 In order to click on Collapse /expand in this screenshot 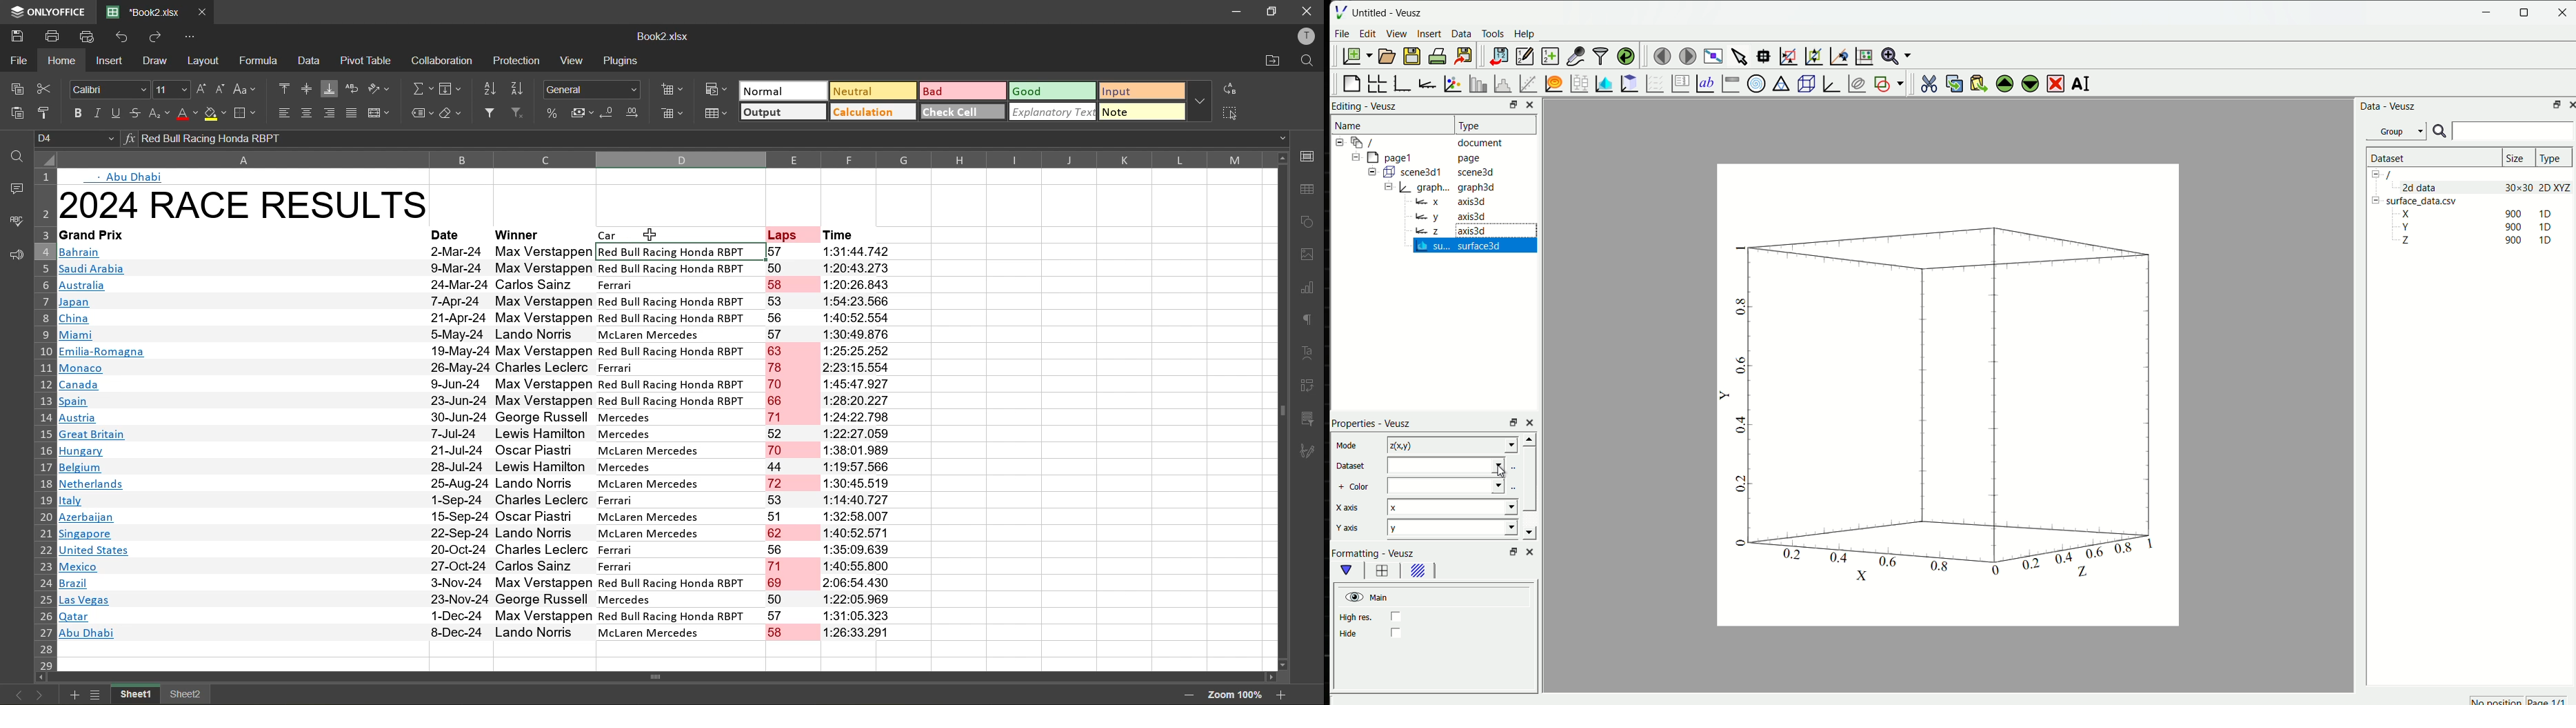, I will do `click(1341, 142)`.